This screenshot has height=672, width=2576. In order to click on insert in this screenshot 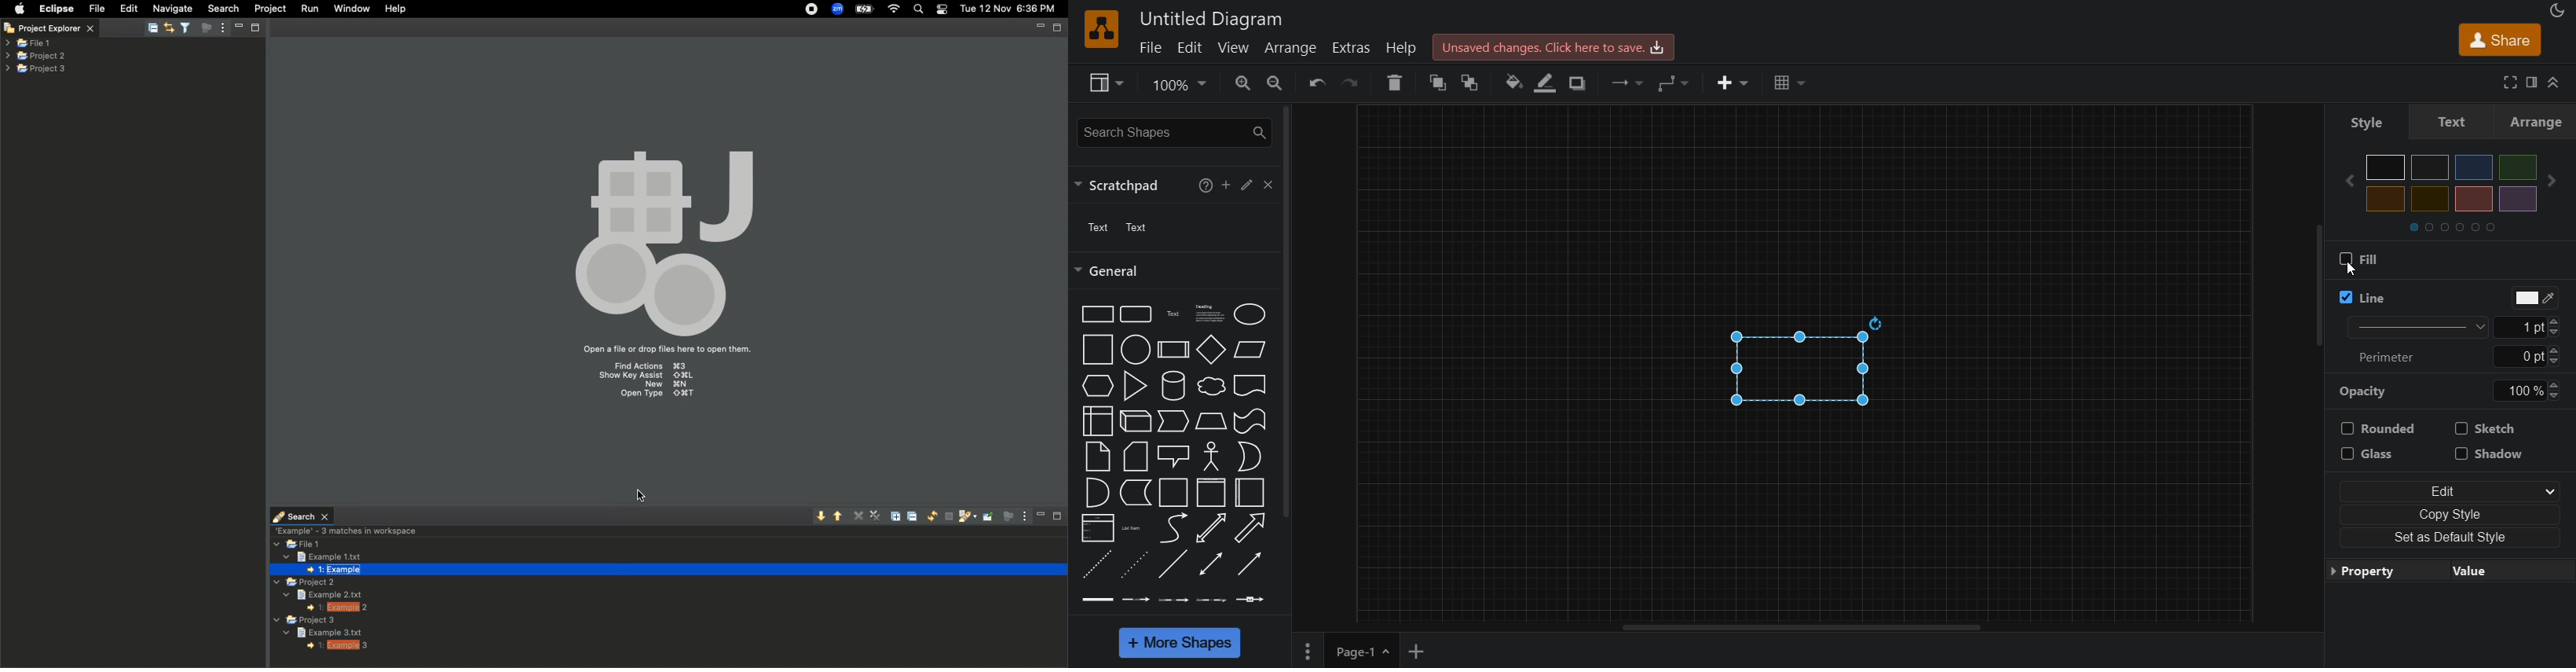, I will do `click(1731, 84)`.